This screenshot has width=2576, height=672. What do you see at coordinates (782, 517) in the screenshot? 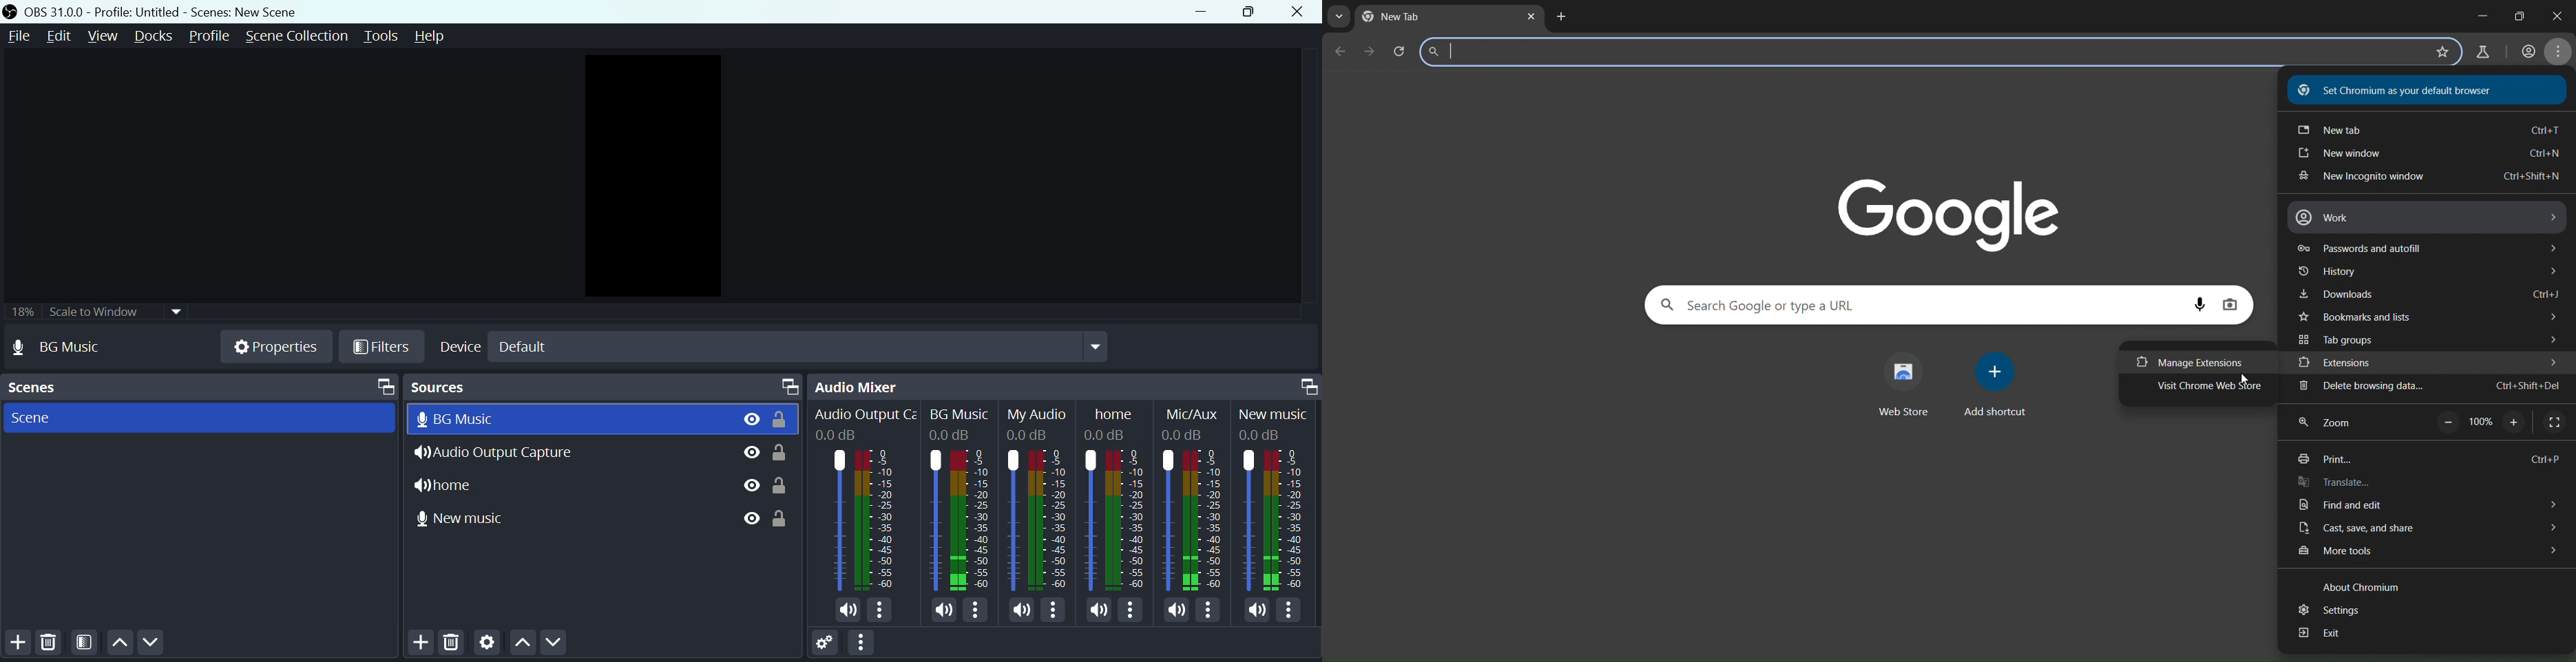
I see `lock/unlock` at bounding box center [782, 517].